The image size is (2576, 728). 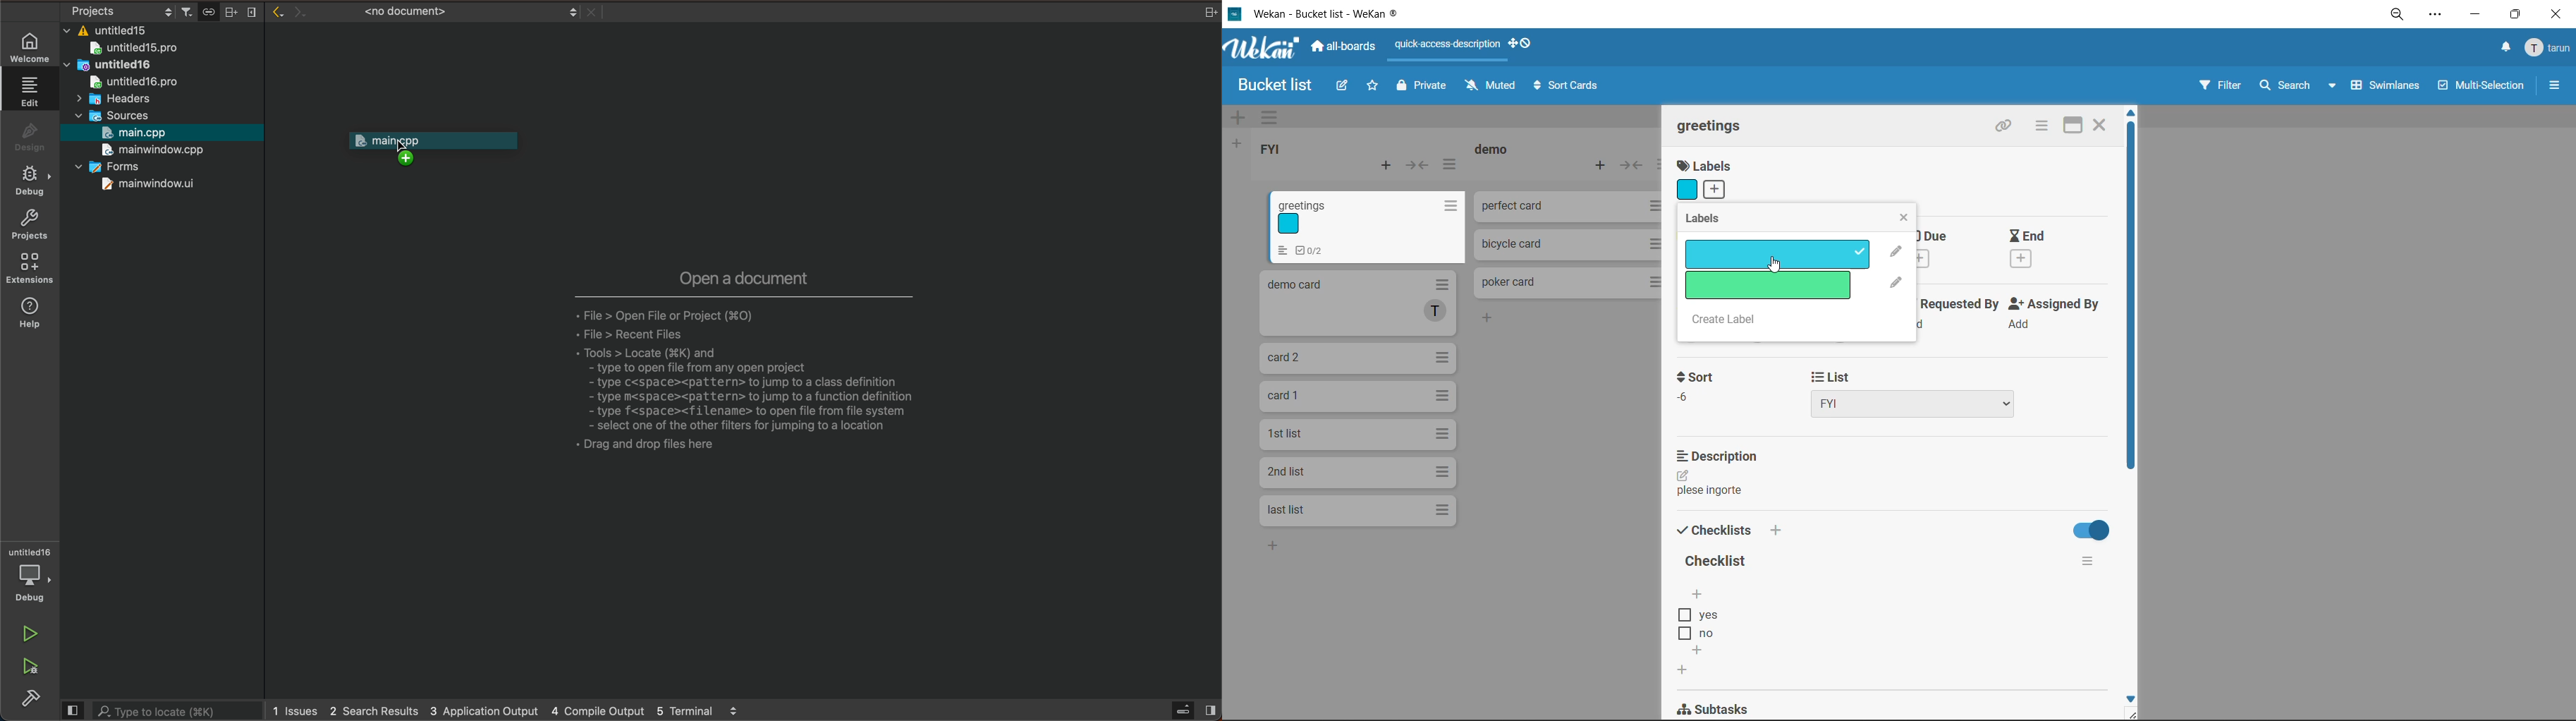 I want to click on collapse, so click(x=1419, y=164).